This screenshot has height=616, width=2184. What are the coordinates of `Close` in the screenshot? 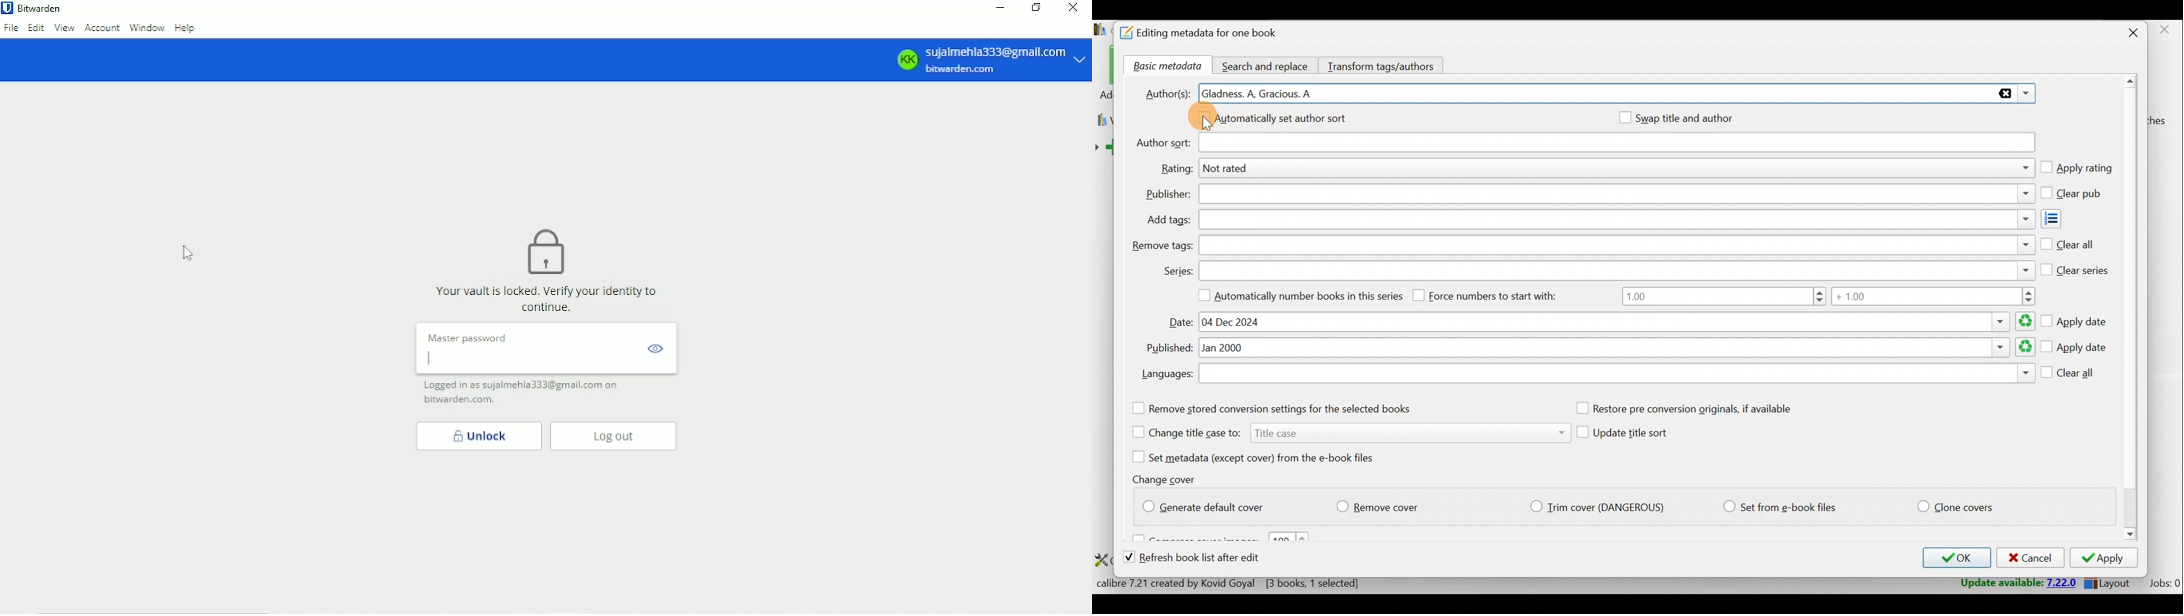 It's located at (1075, 9).